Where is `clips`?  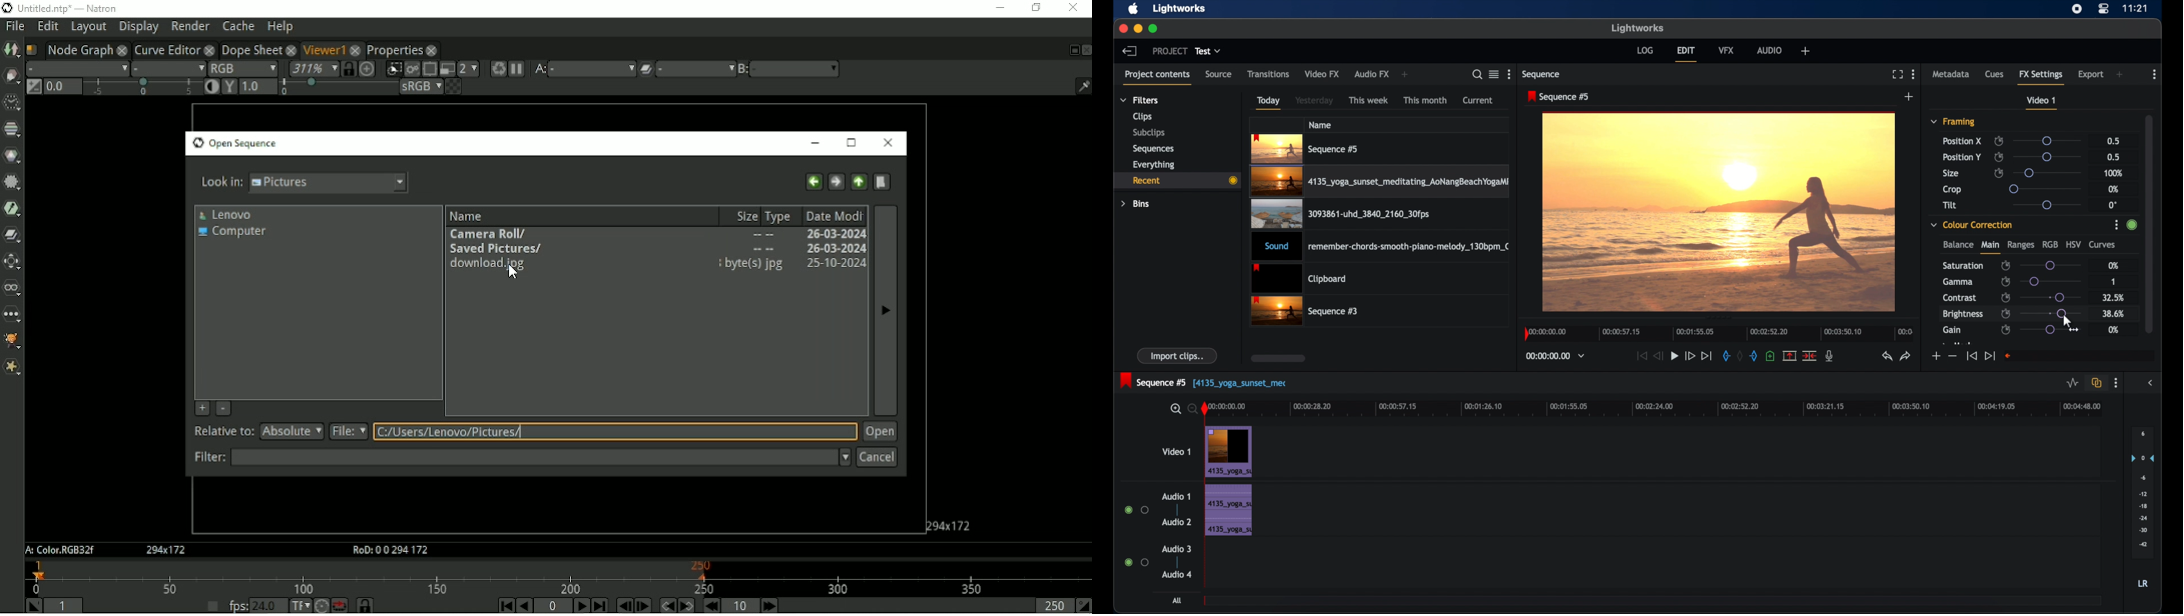 clips is located at coordinates (1143, 117).